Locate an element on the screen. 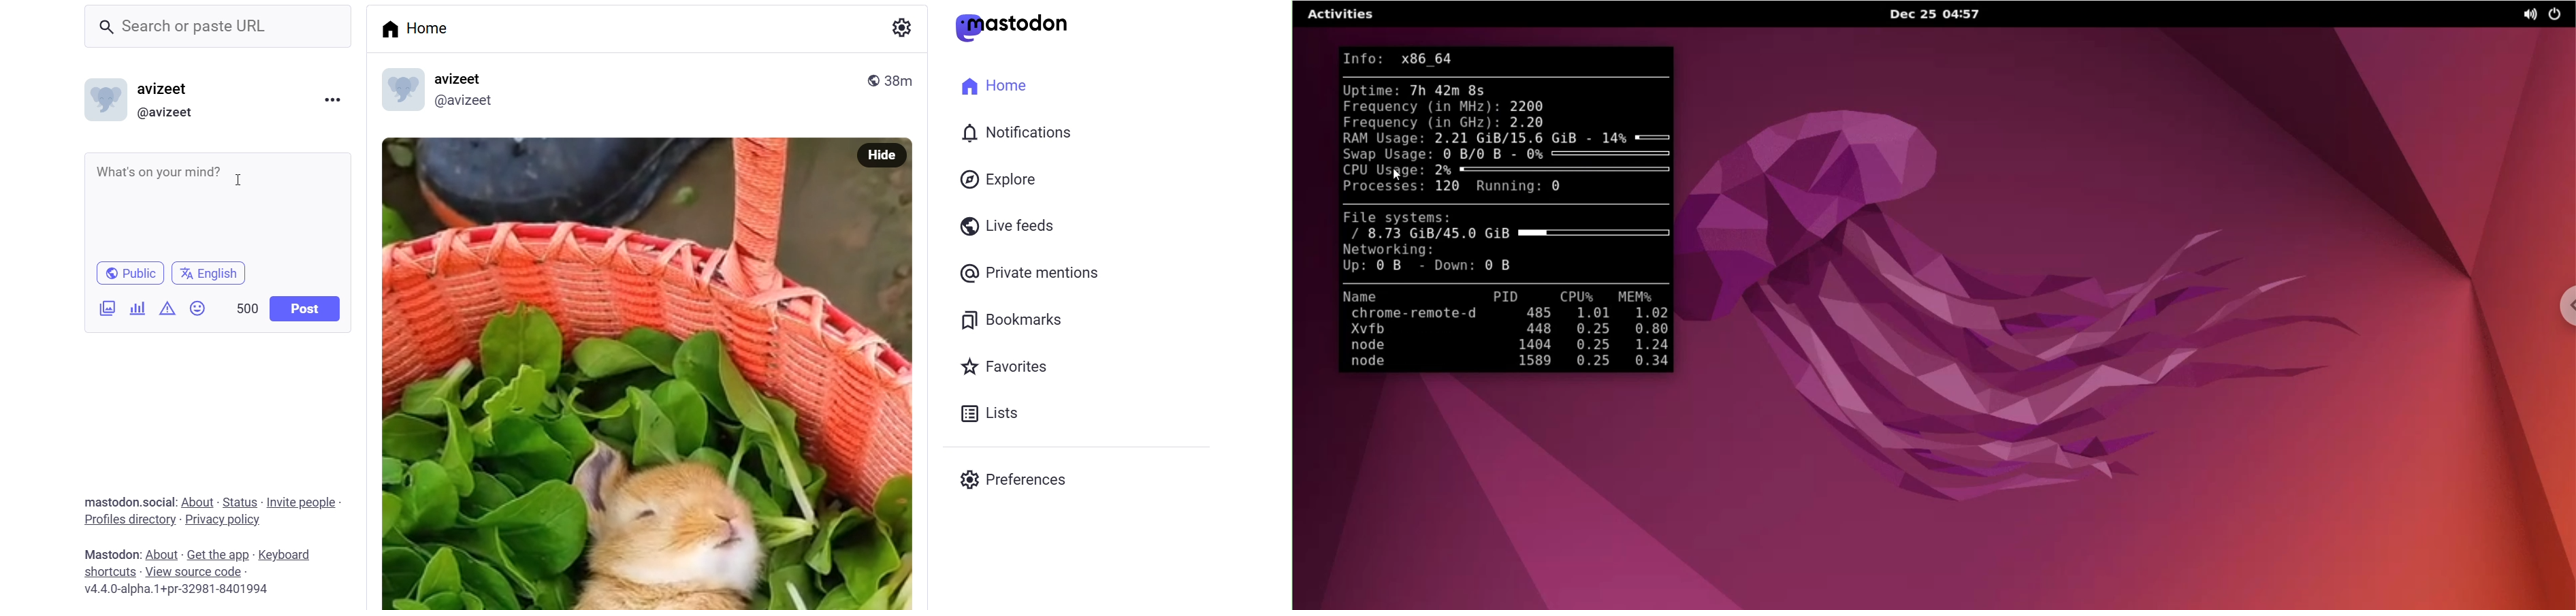 This screenshot has width=2576, height=616. Vv4.4.0-alpha.1+pr-32981-8401994 is located at coordinates (187, 590).